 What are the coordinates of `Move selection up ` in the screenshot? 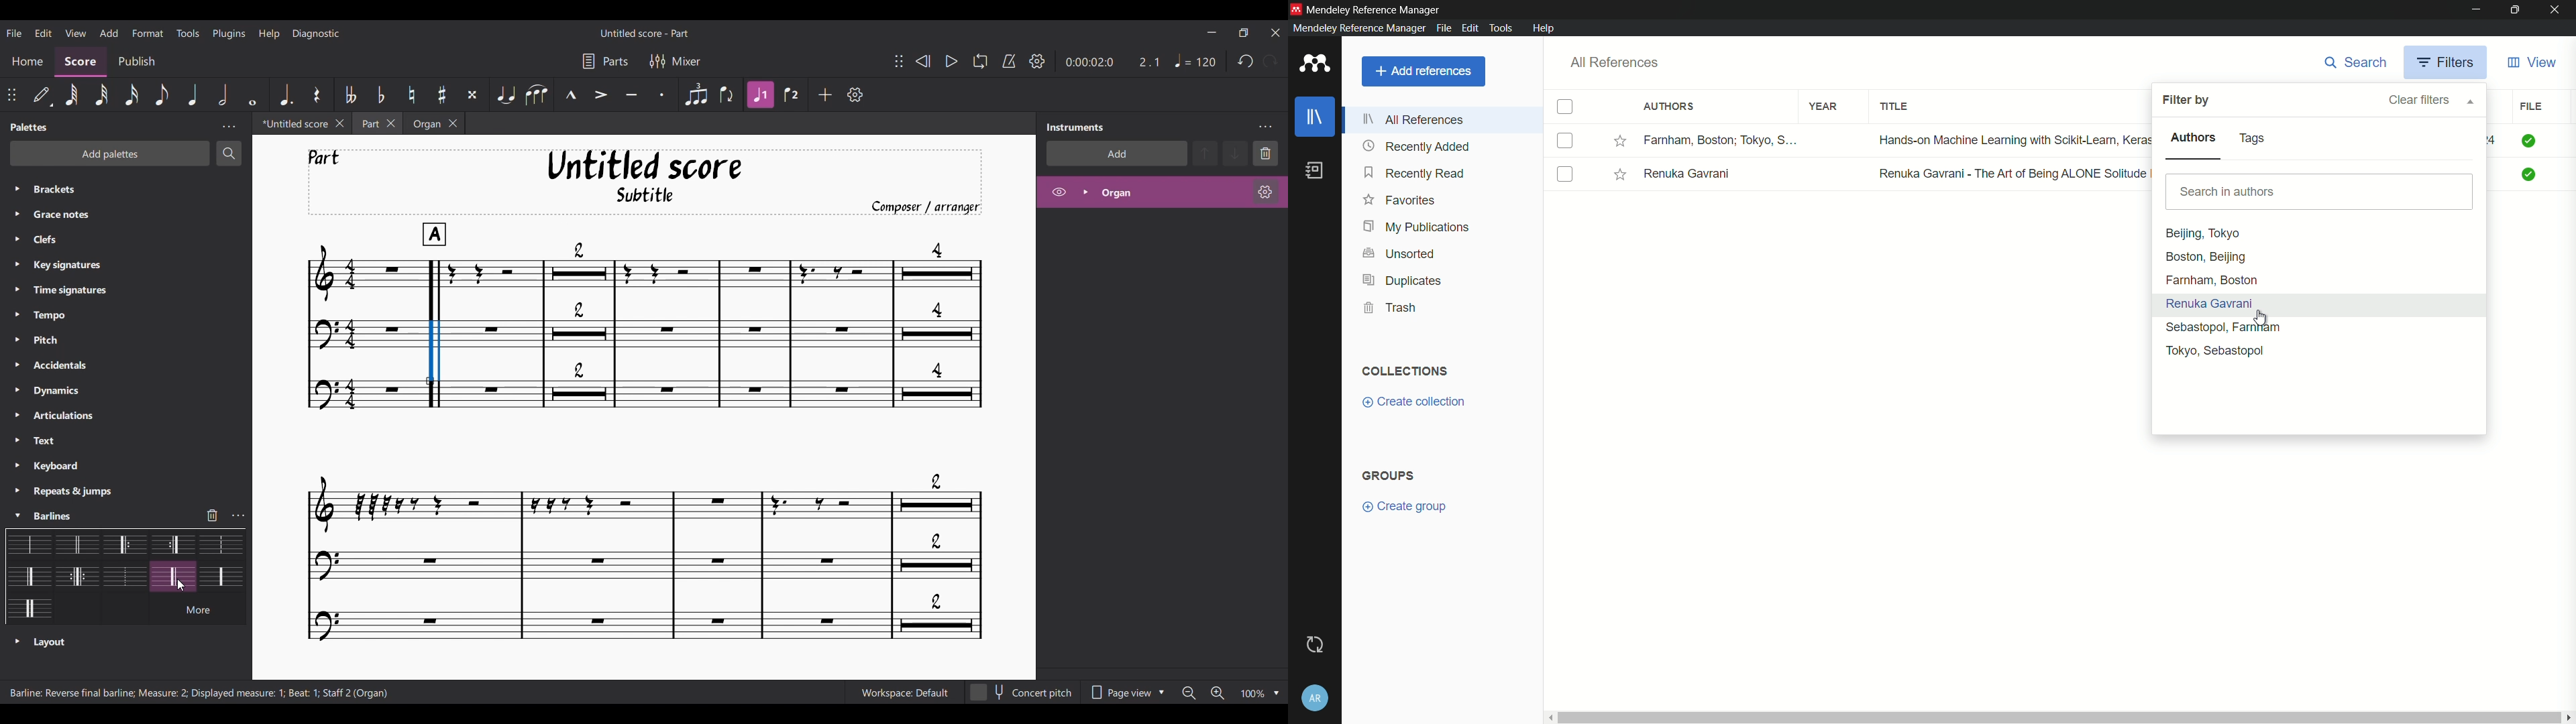 It's located at (1205, 153).